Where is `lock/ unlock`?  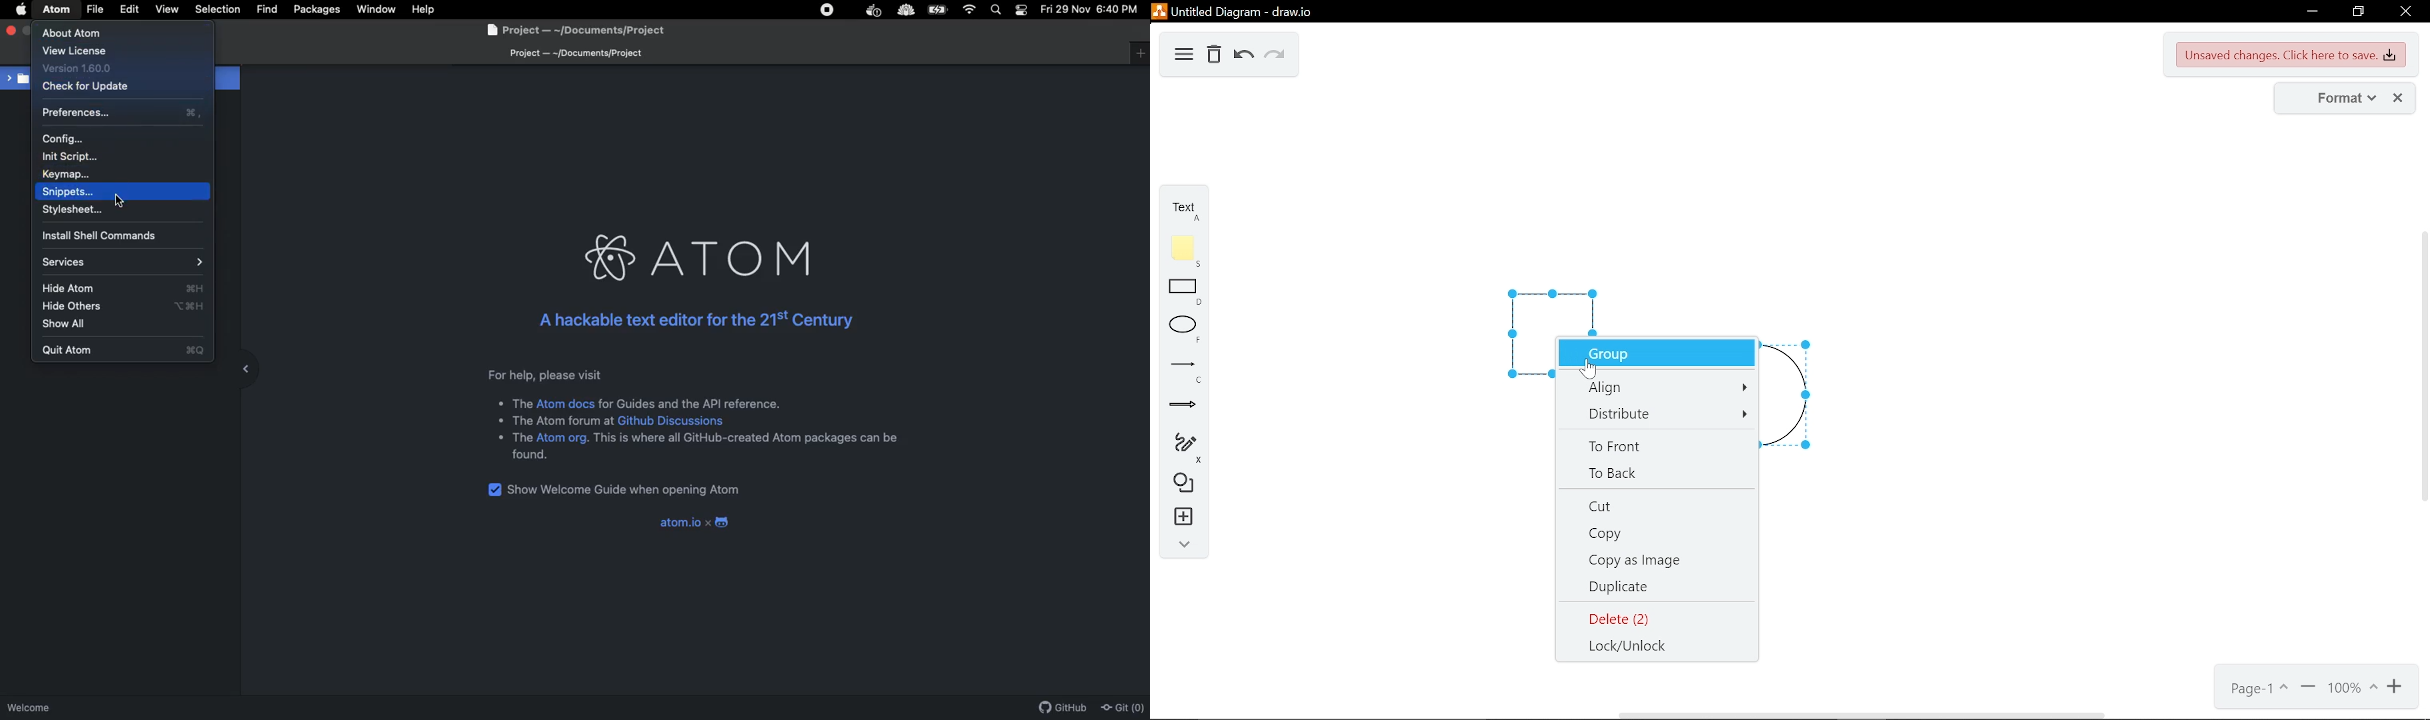
lock/ unlock is located at coordinates (1656, 644).